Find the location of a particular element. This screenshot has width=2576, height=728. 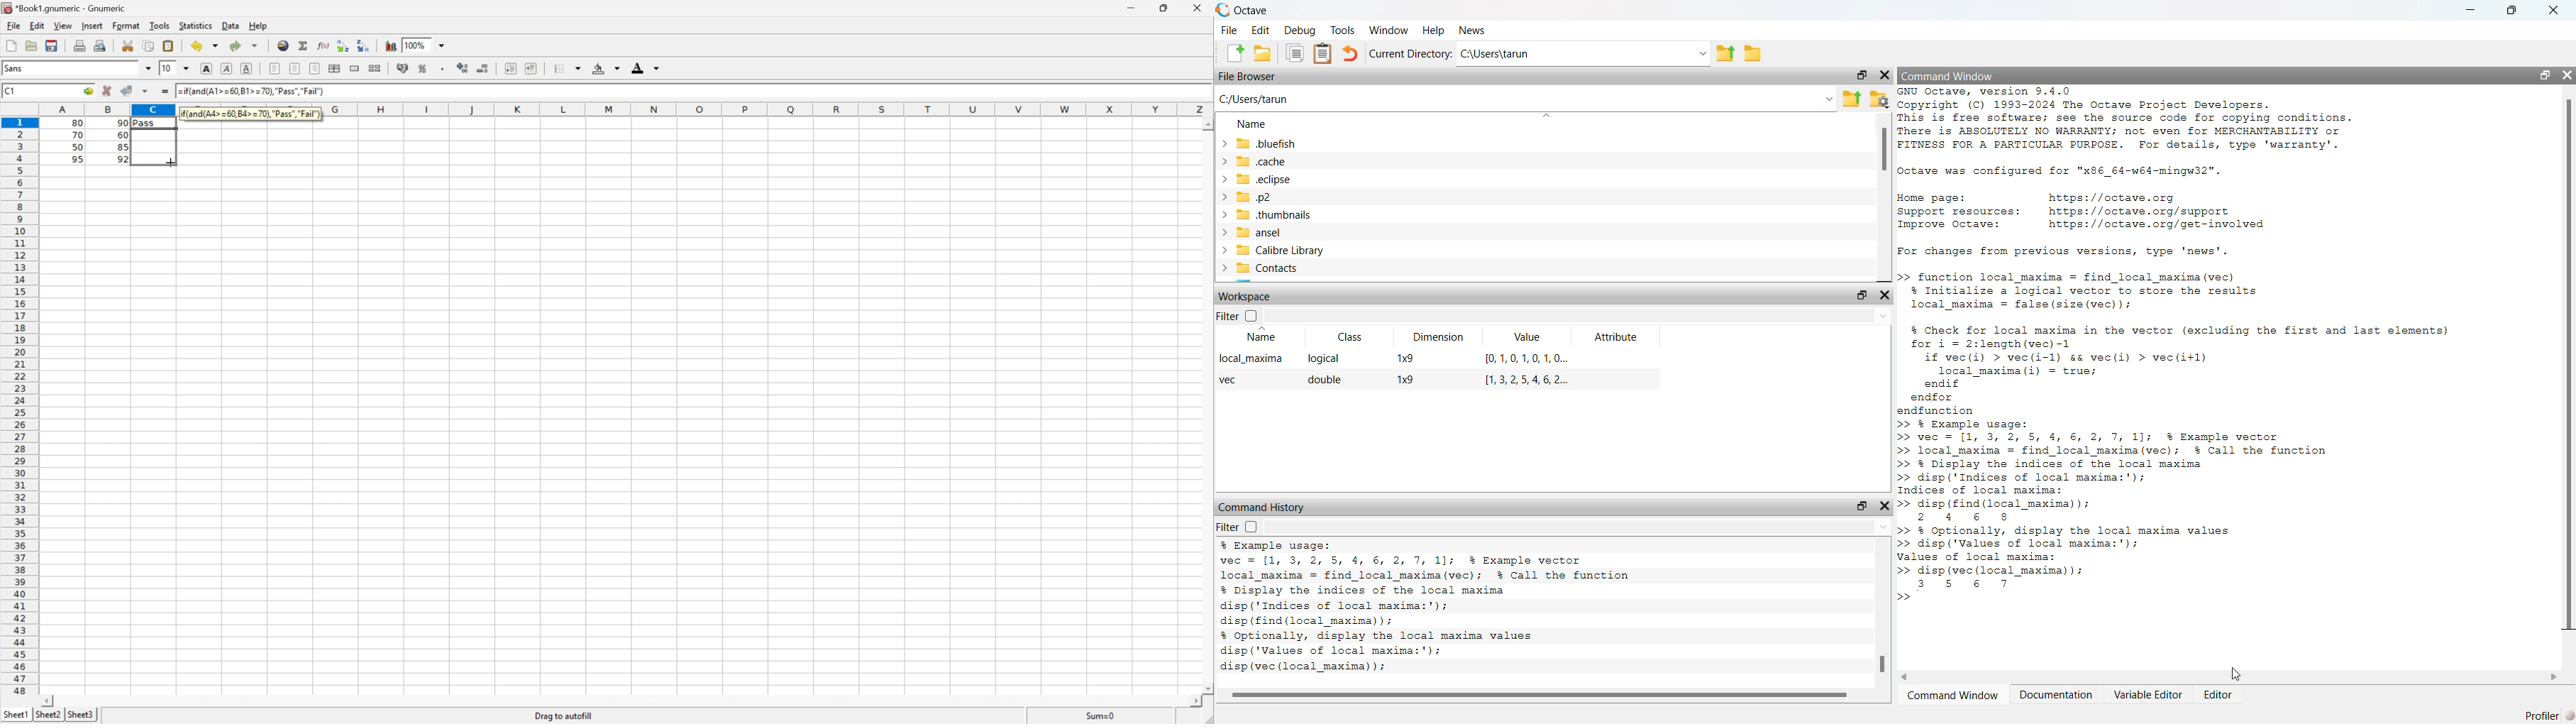

sort is located at coordinates (1547, 115).